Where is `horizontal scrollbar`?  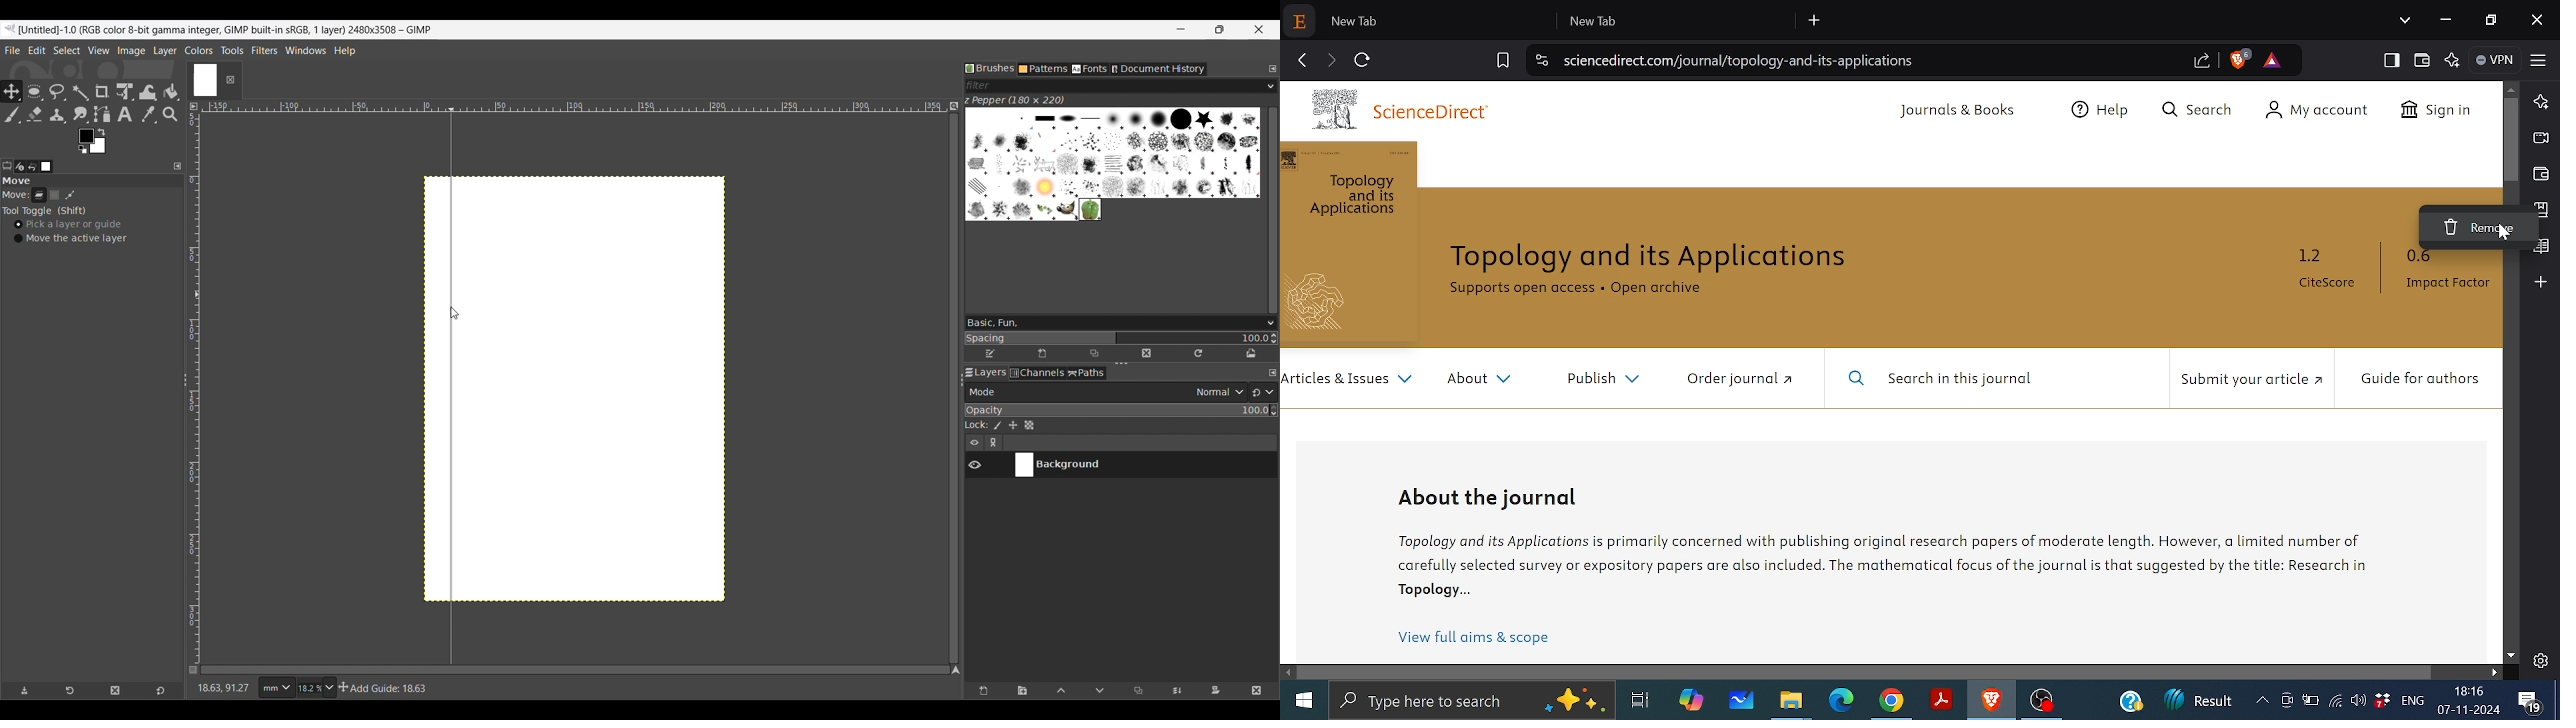
horizontal scrollbar is located at coordinates (1866, 673).